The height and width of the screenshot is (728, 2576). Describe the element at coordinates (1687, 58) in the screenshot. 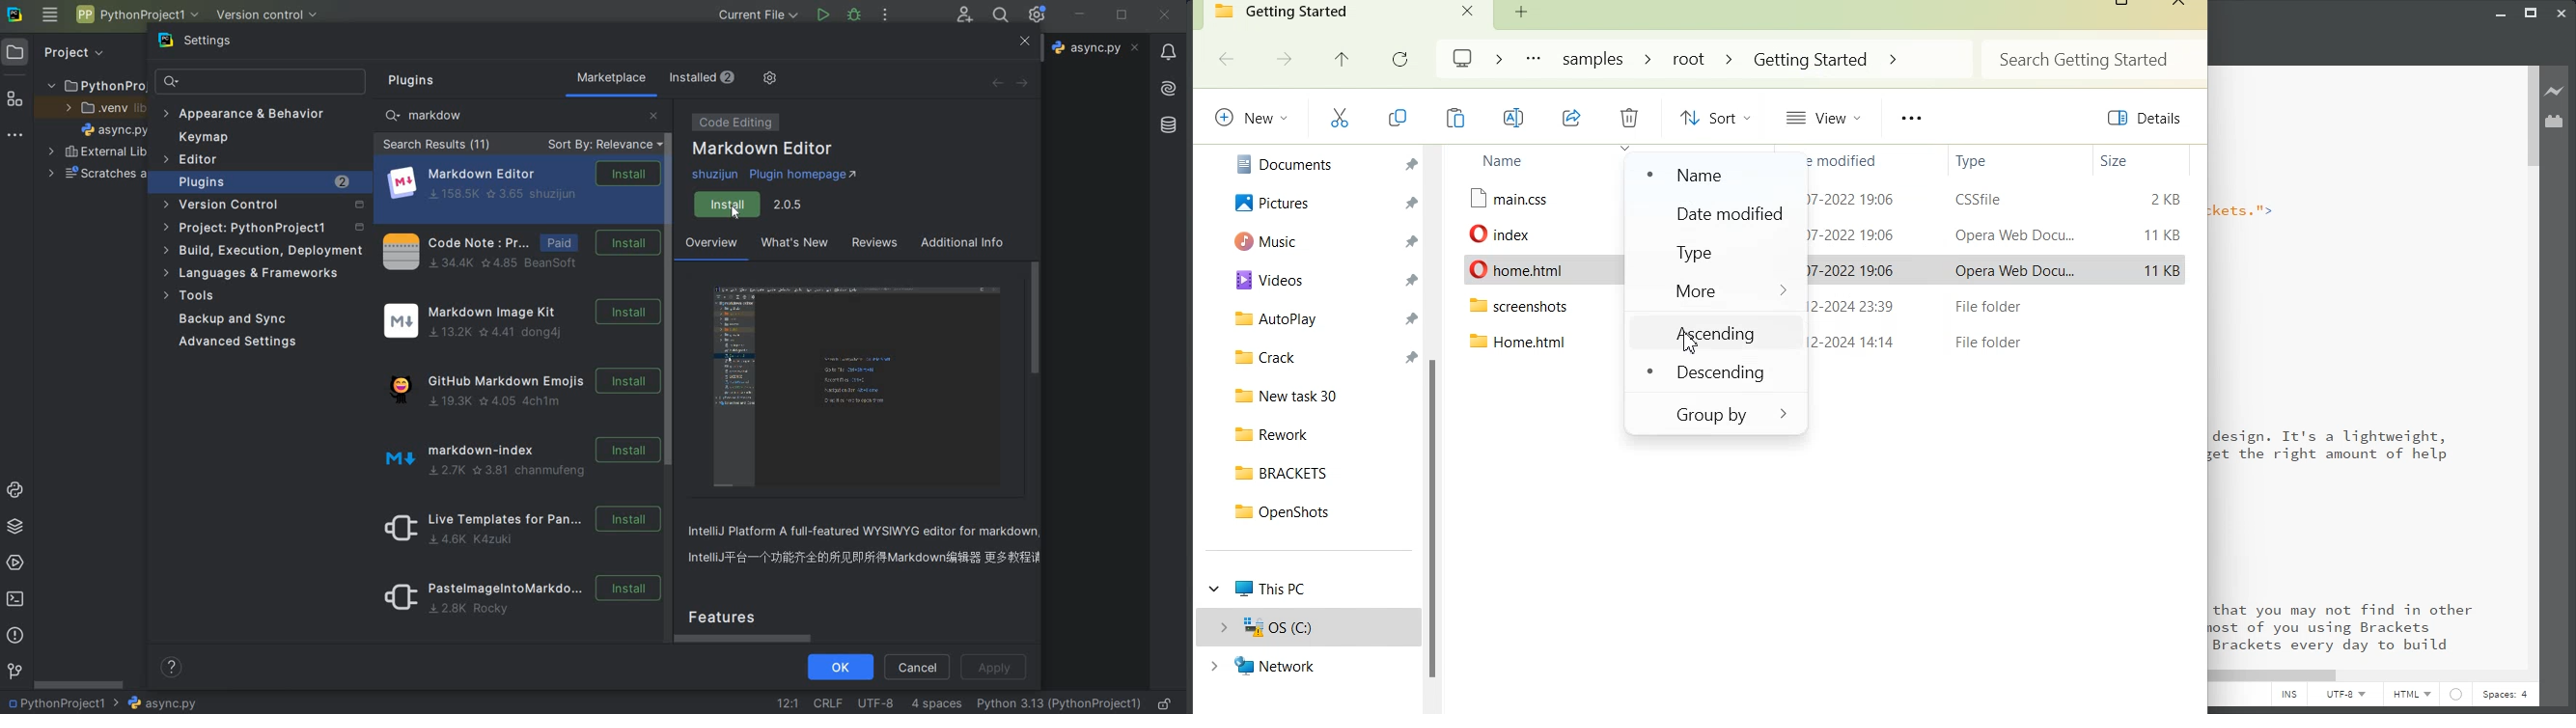

I see `root` at that location.